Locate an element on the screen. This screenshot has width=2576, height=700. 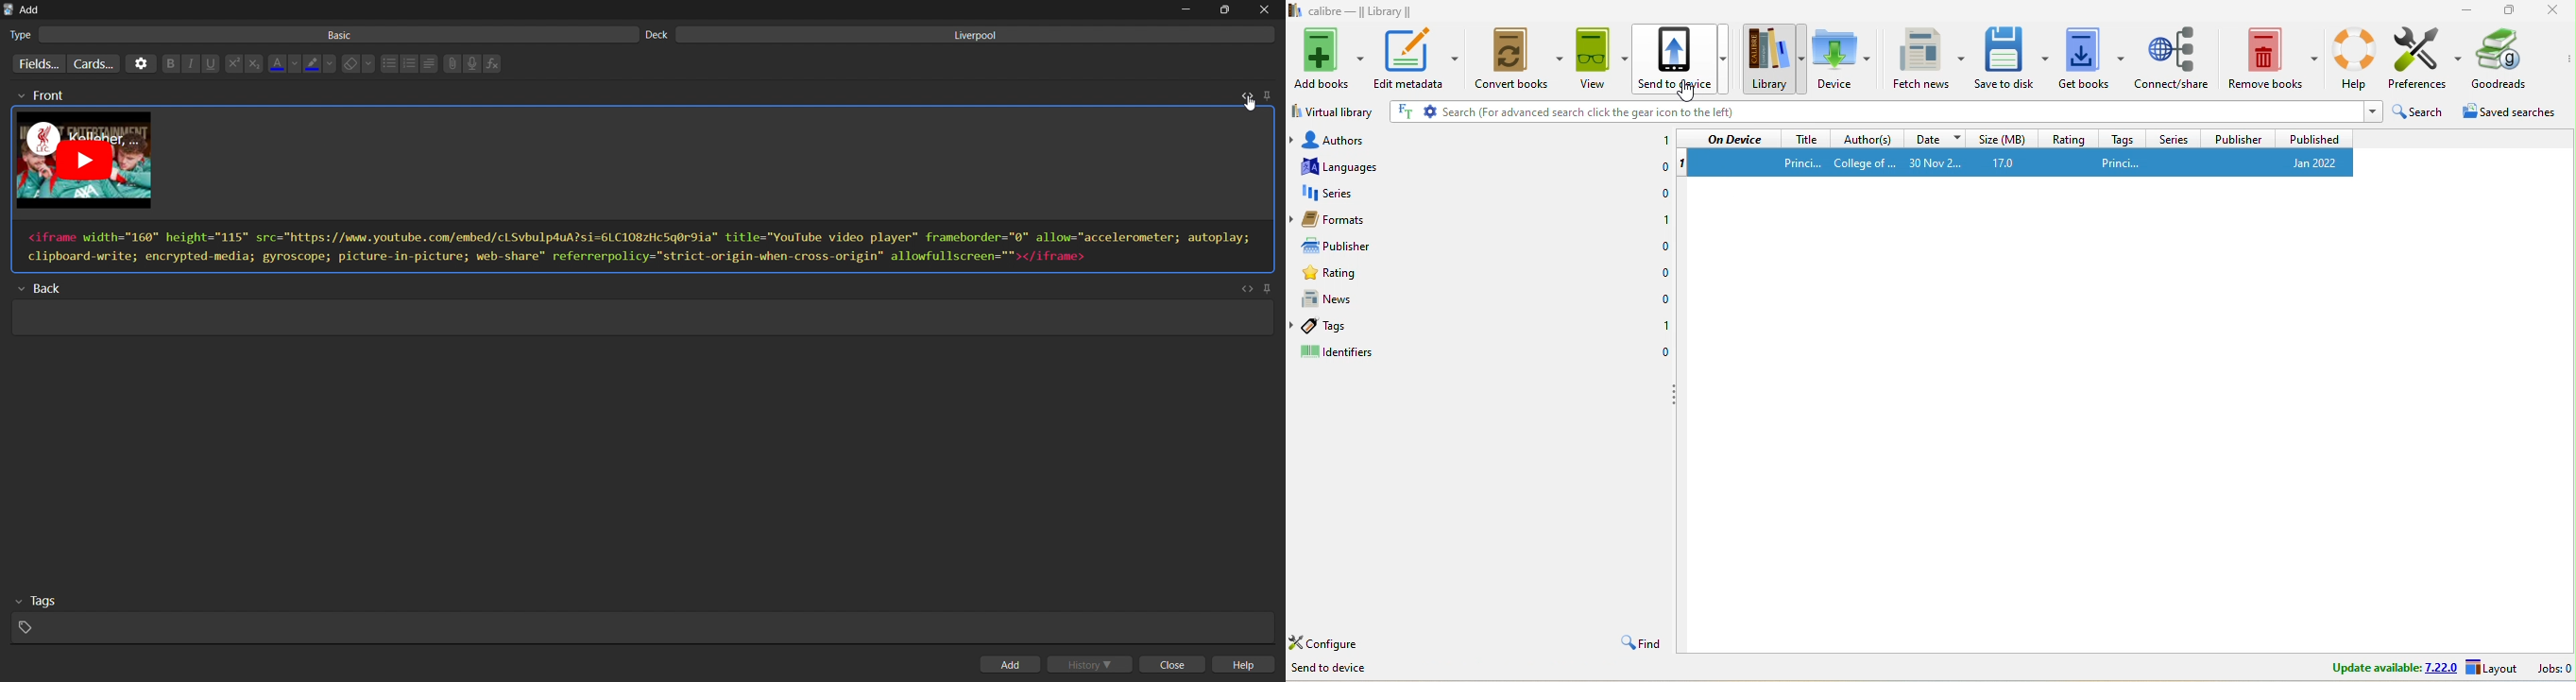
fetch news is located at coordinates (1928, 61).